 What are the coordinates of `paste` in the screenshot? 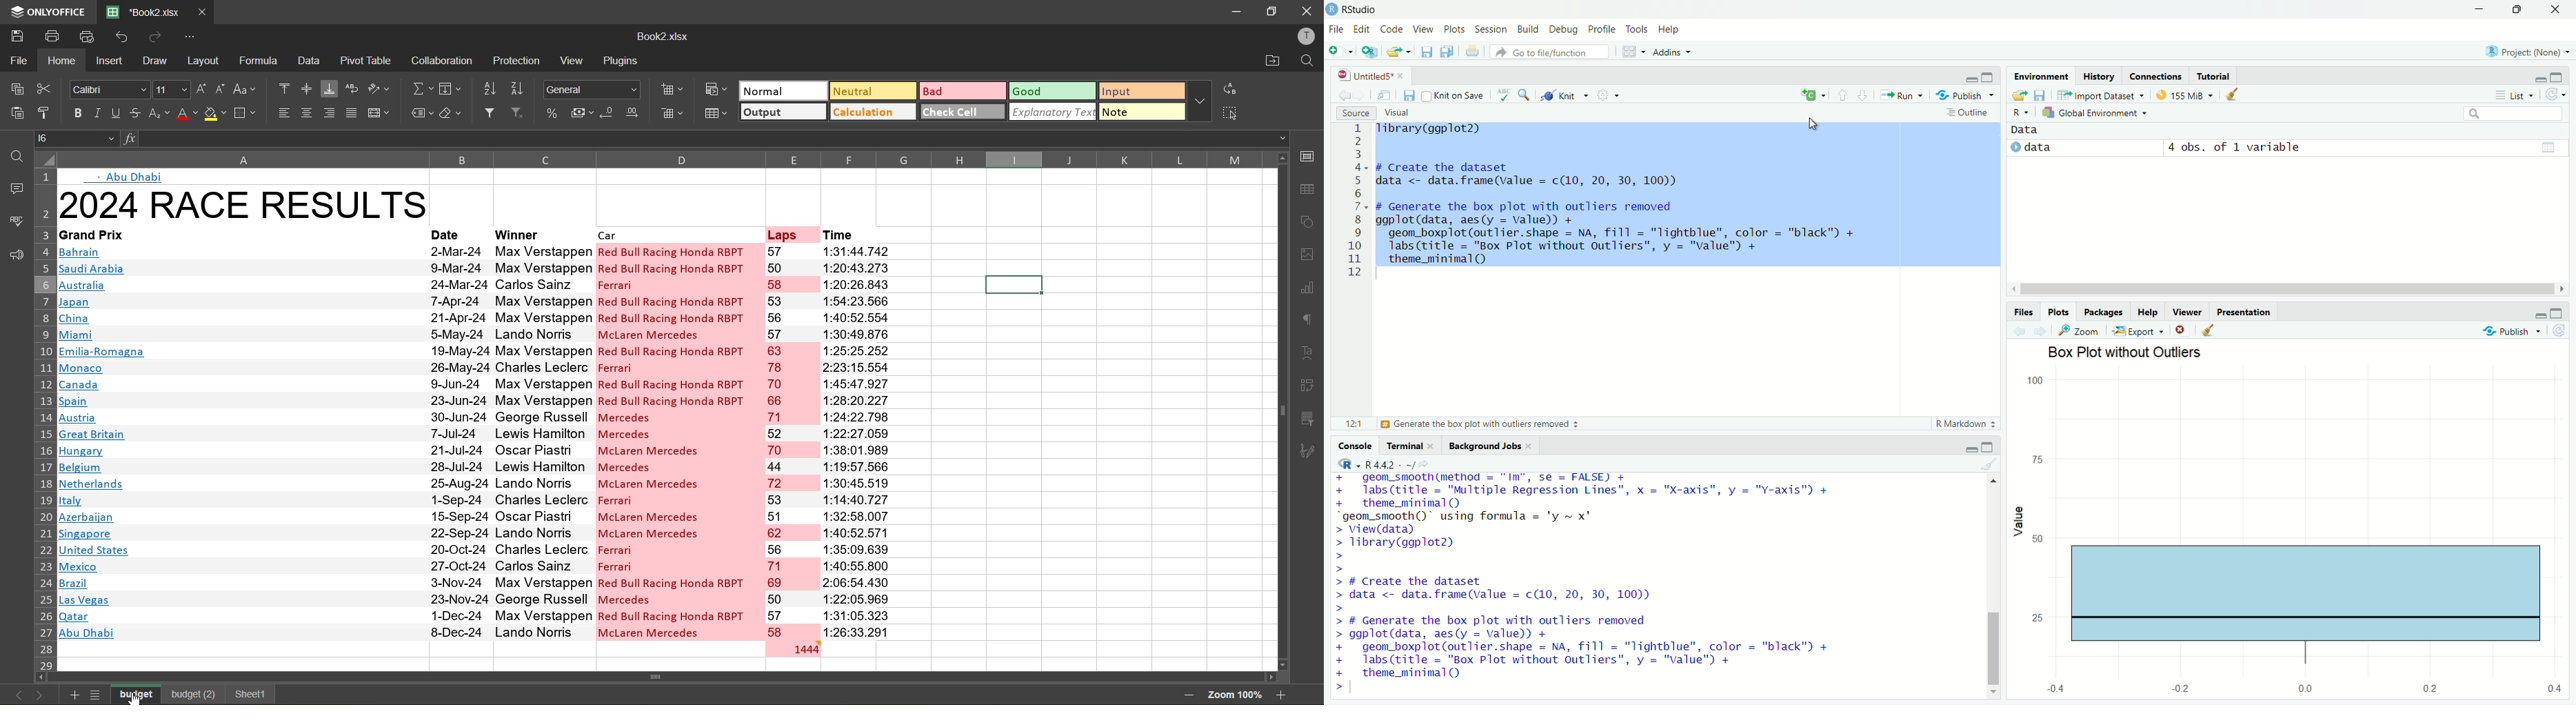 It's located at (15, 113).